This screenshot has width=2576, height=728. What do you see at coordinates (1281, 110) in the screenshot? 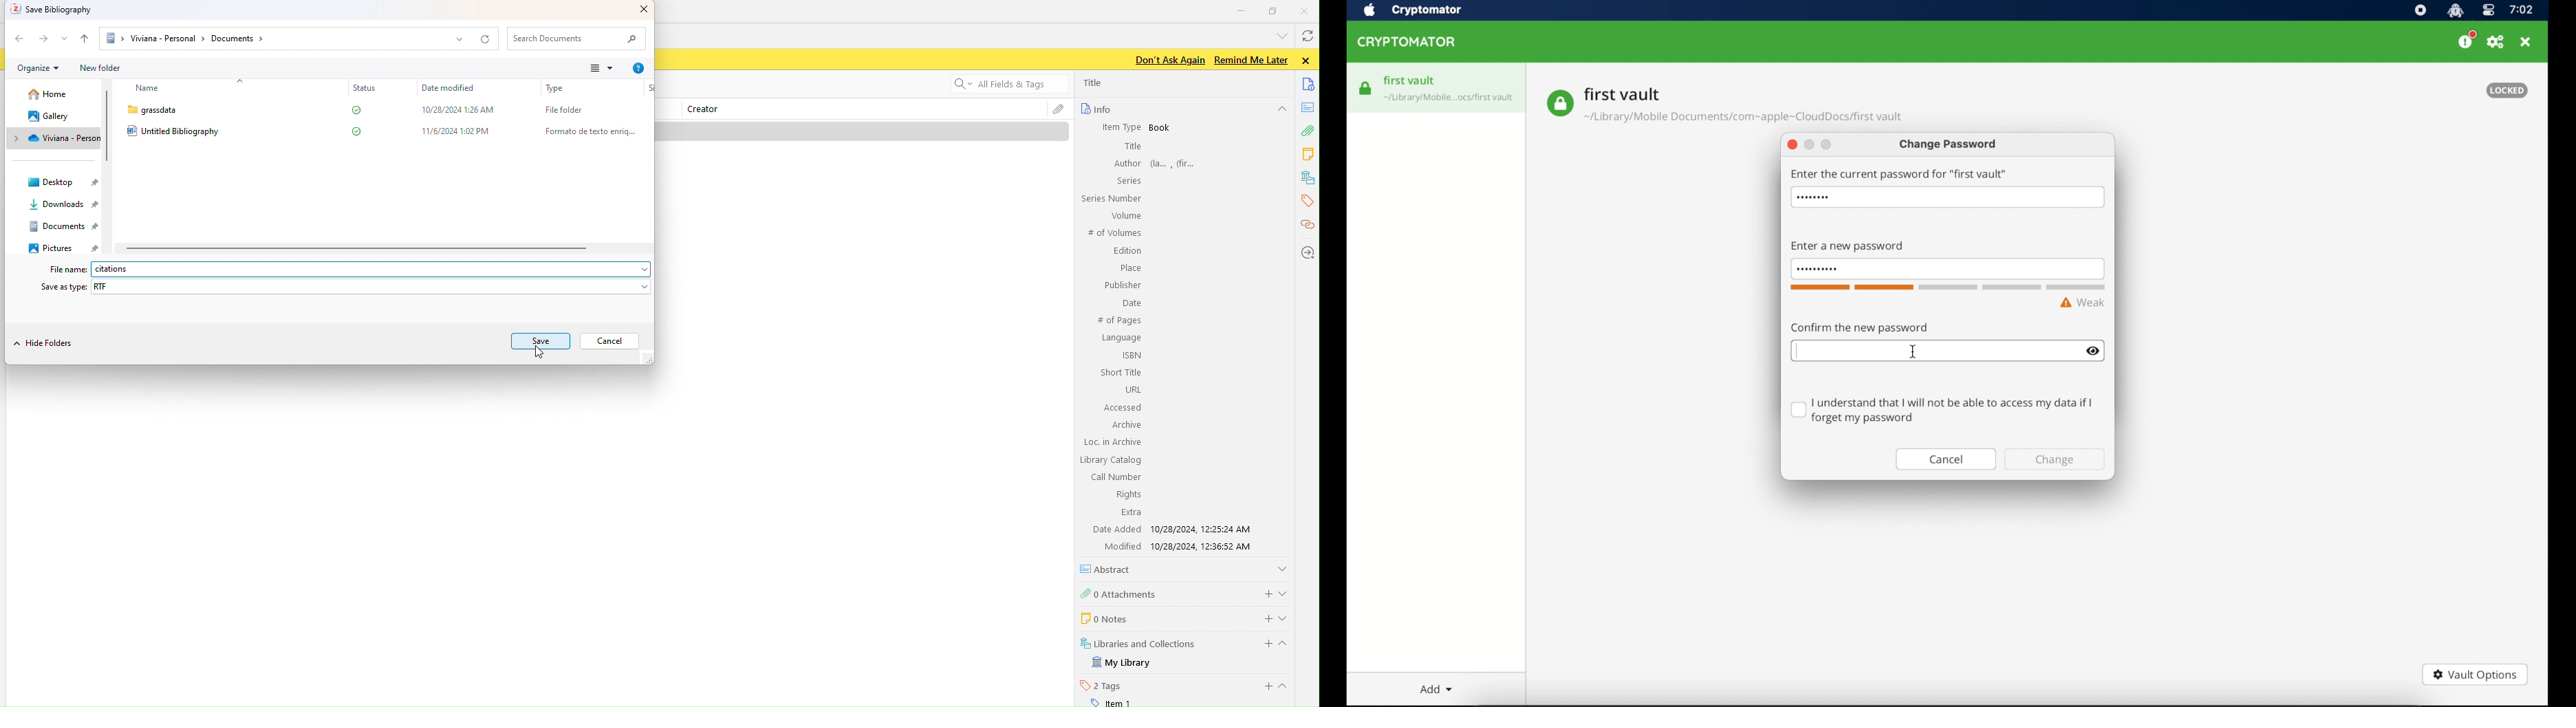
I see `hide` at bounding box center [1281, 110].